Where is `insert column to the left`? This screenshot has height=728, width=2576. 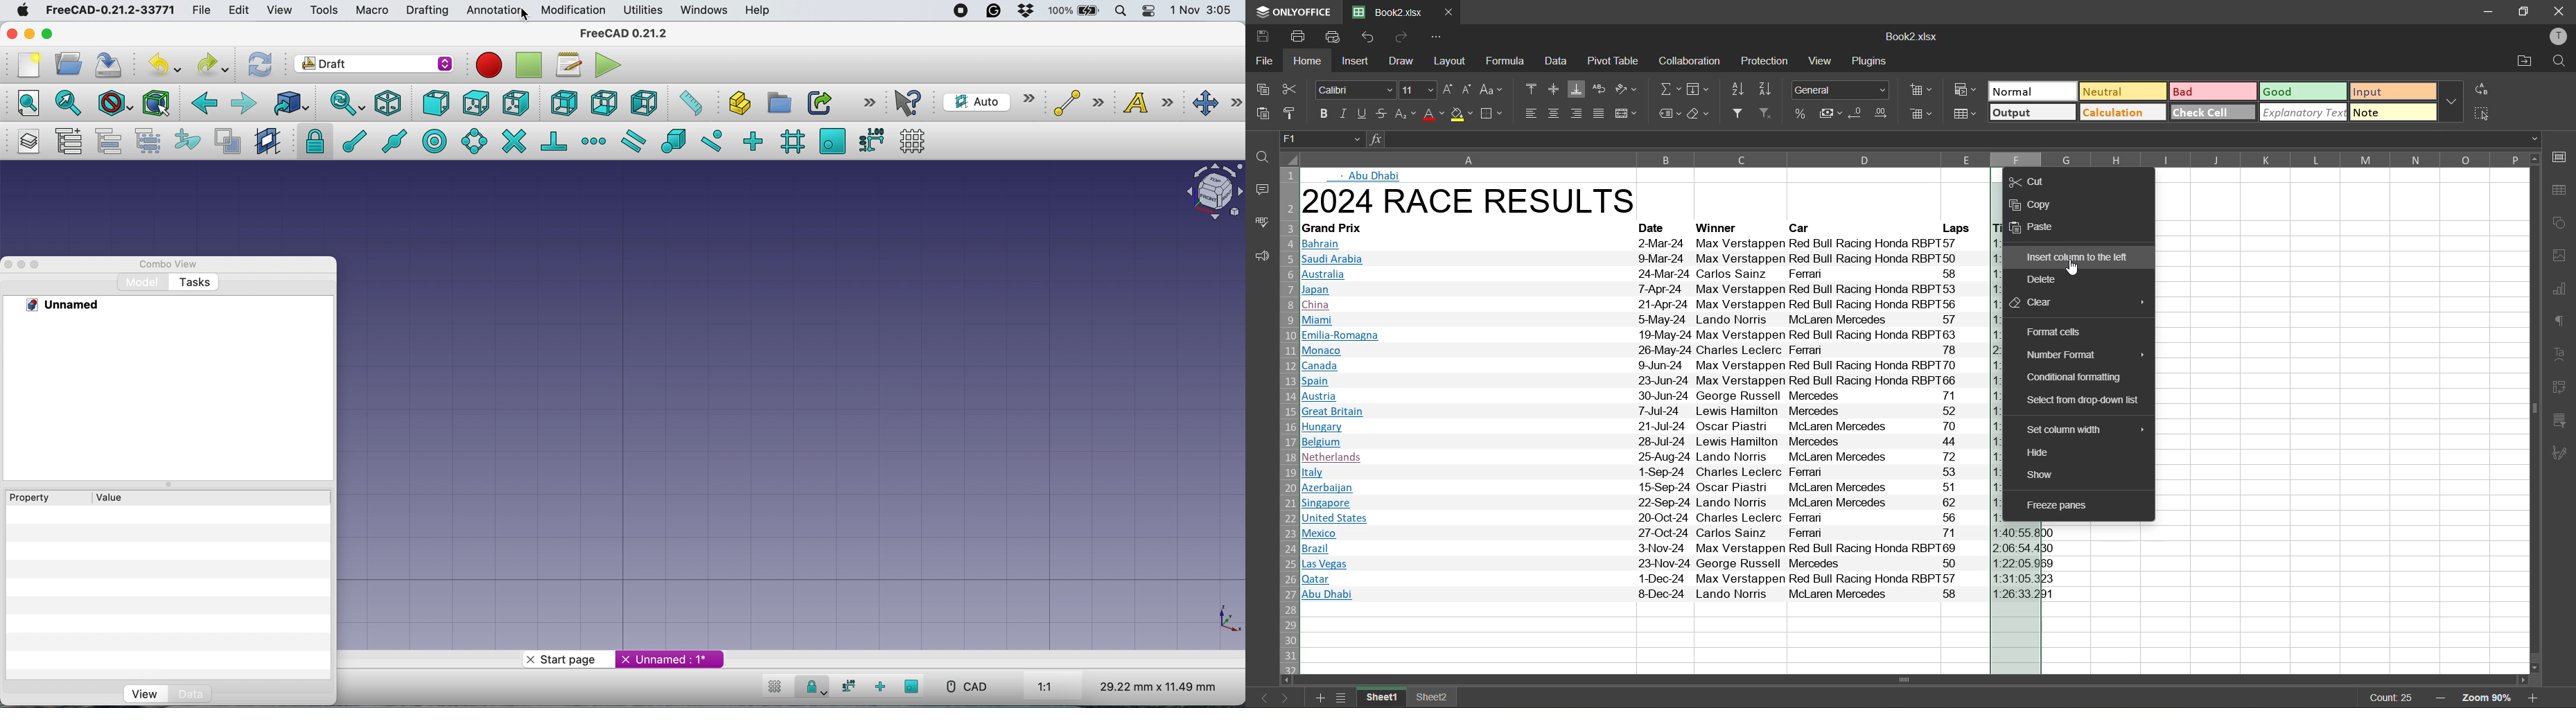 insert column to the left is located at coordinates (2078, 256).